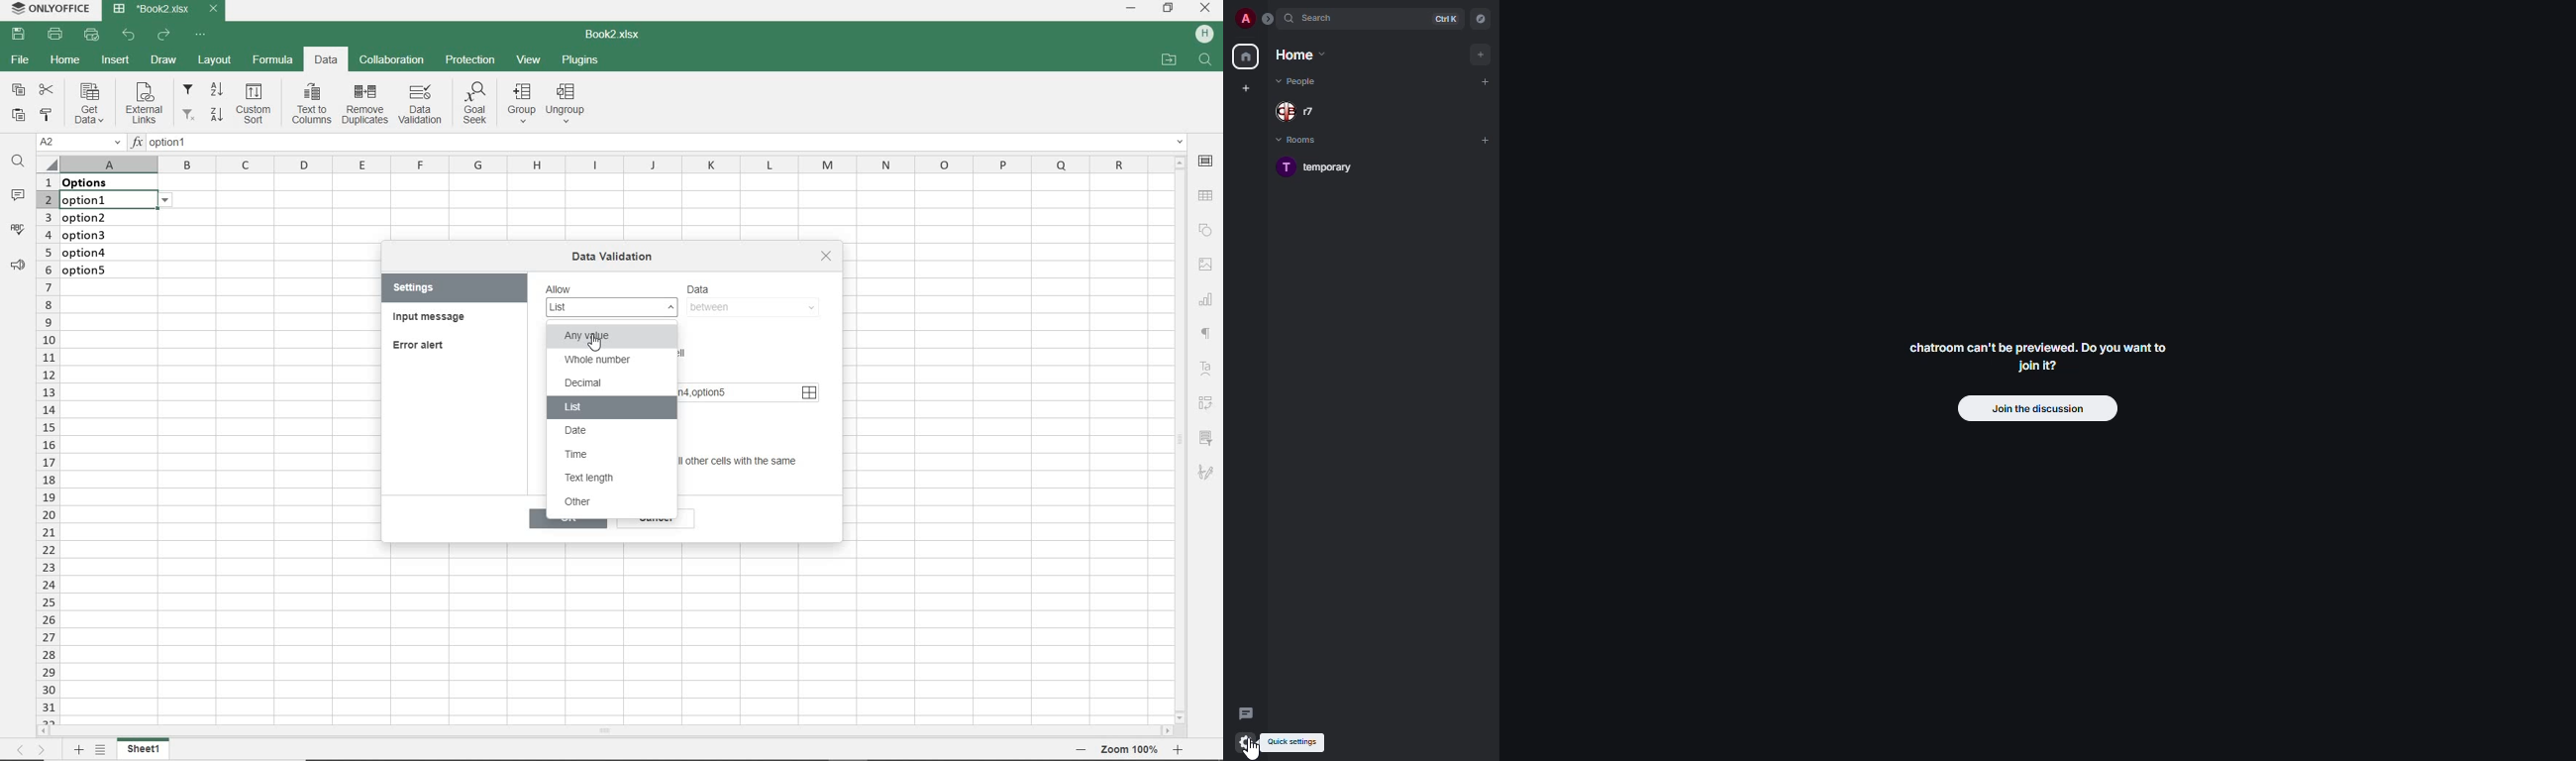  I want to click on ctrl K, so click(1448, 19).